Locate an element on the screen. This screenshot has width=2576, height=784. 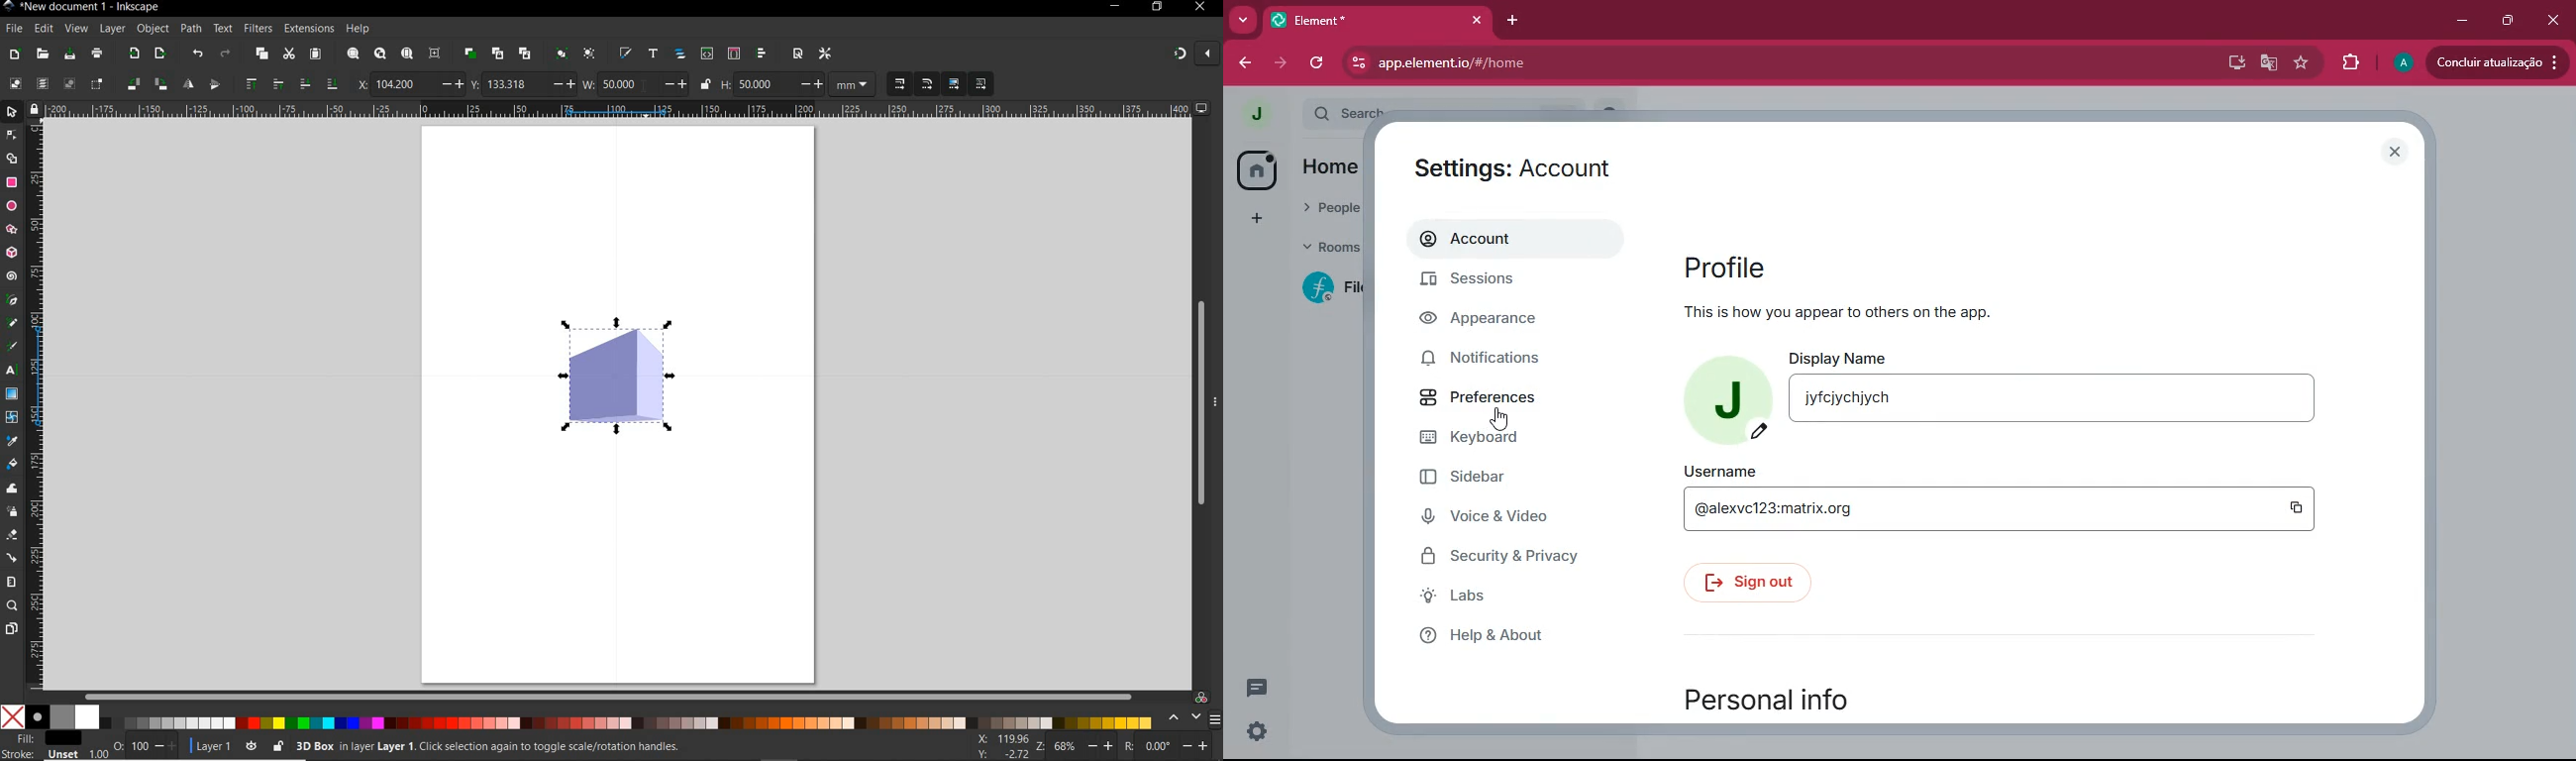
50 is located at coordinates (627, 84).